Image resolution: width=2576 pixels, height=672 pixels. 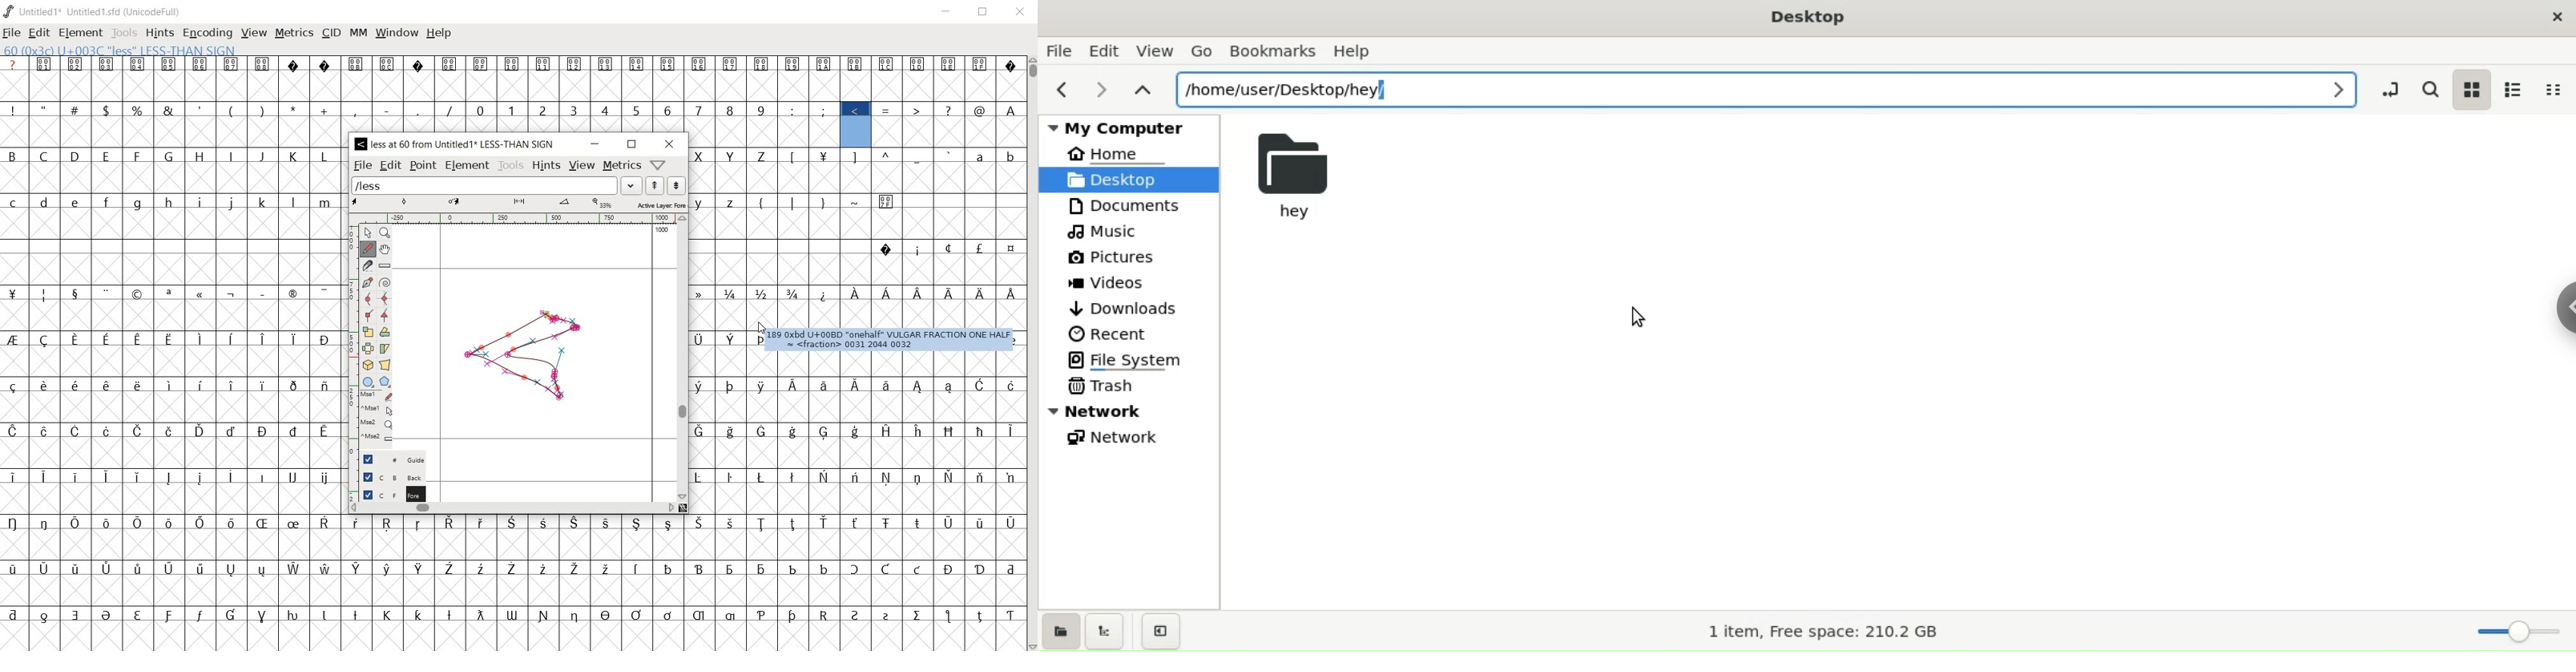 What do you see at coordinates (1201, 51) in the screenshot?
I see `go` at bounding box center [1201, 51].